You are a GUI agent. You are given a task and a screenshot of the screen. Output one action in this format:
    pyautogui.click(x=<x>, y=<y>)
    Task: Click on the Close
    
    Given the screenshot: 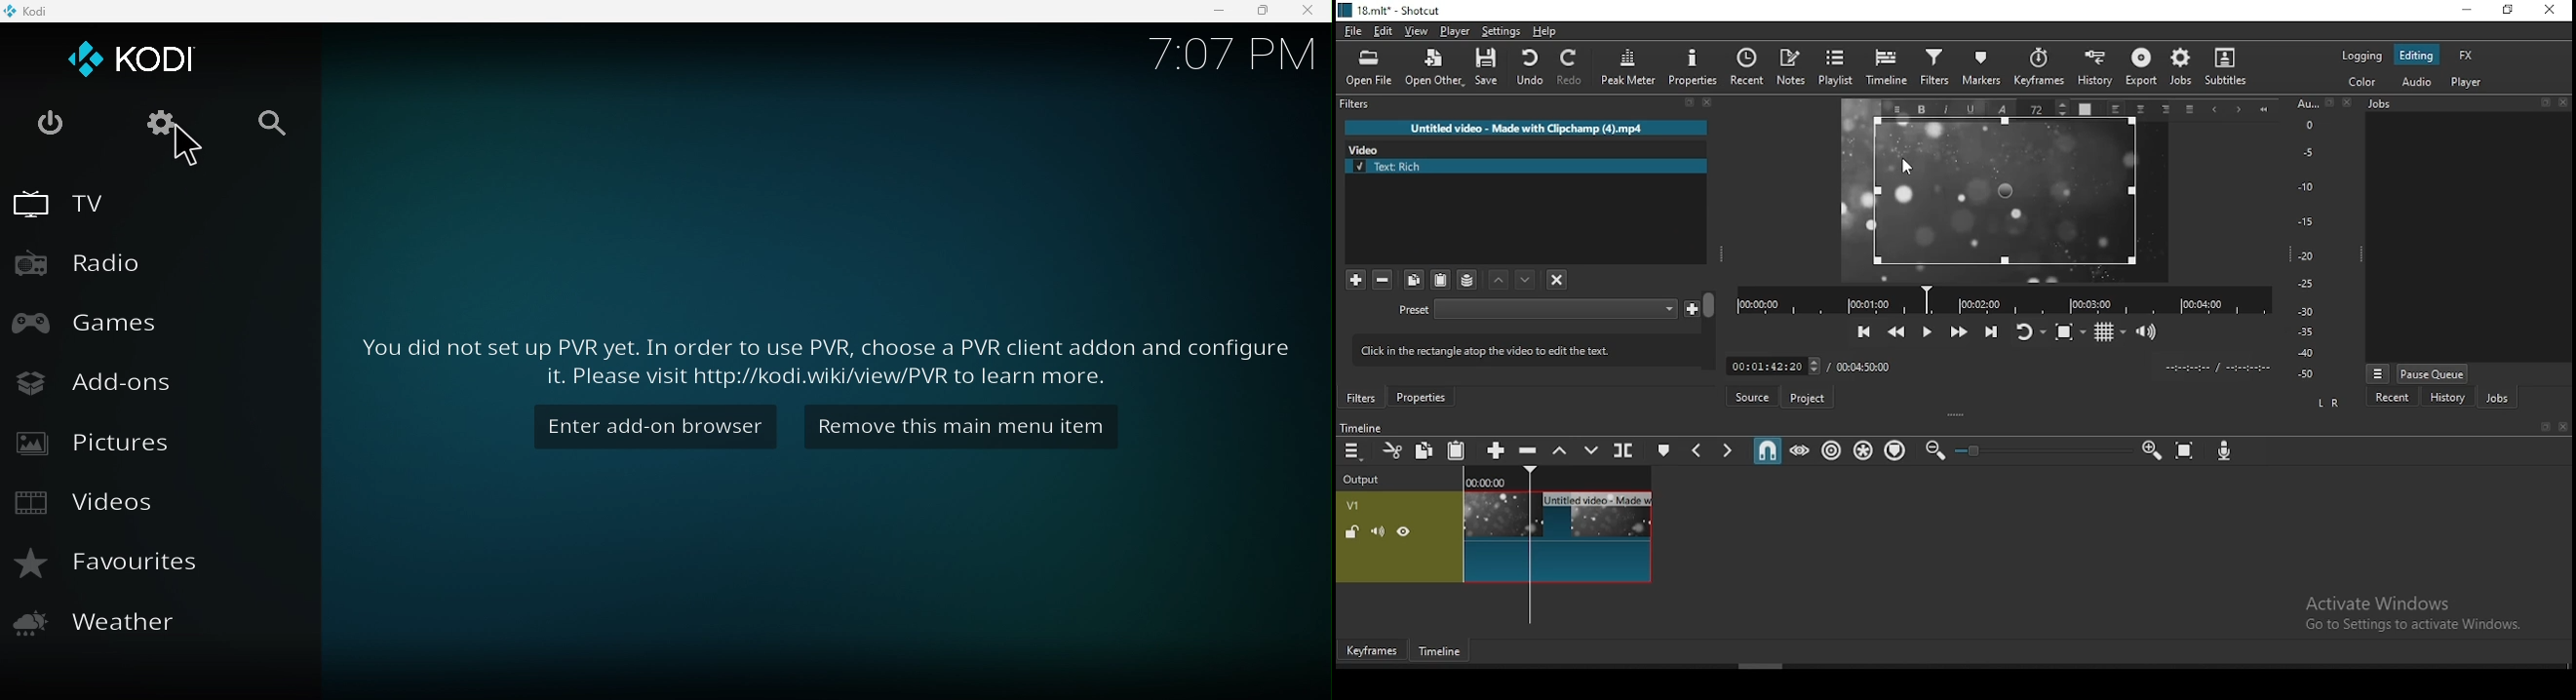 What is the action you would take?
    pyautogui.click(x=1309, y=13)
    